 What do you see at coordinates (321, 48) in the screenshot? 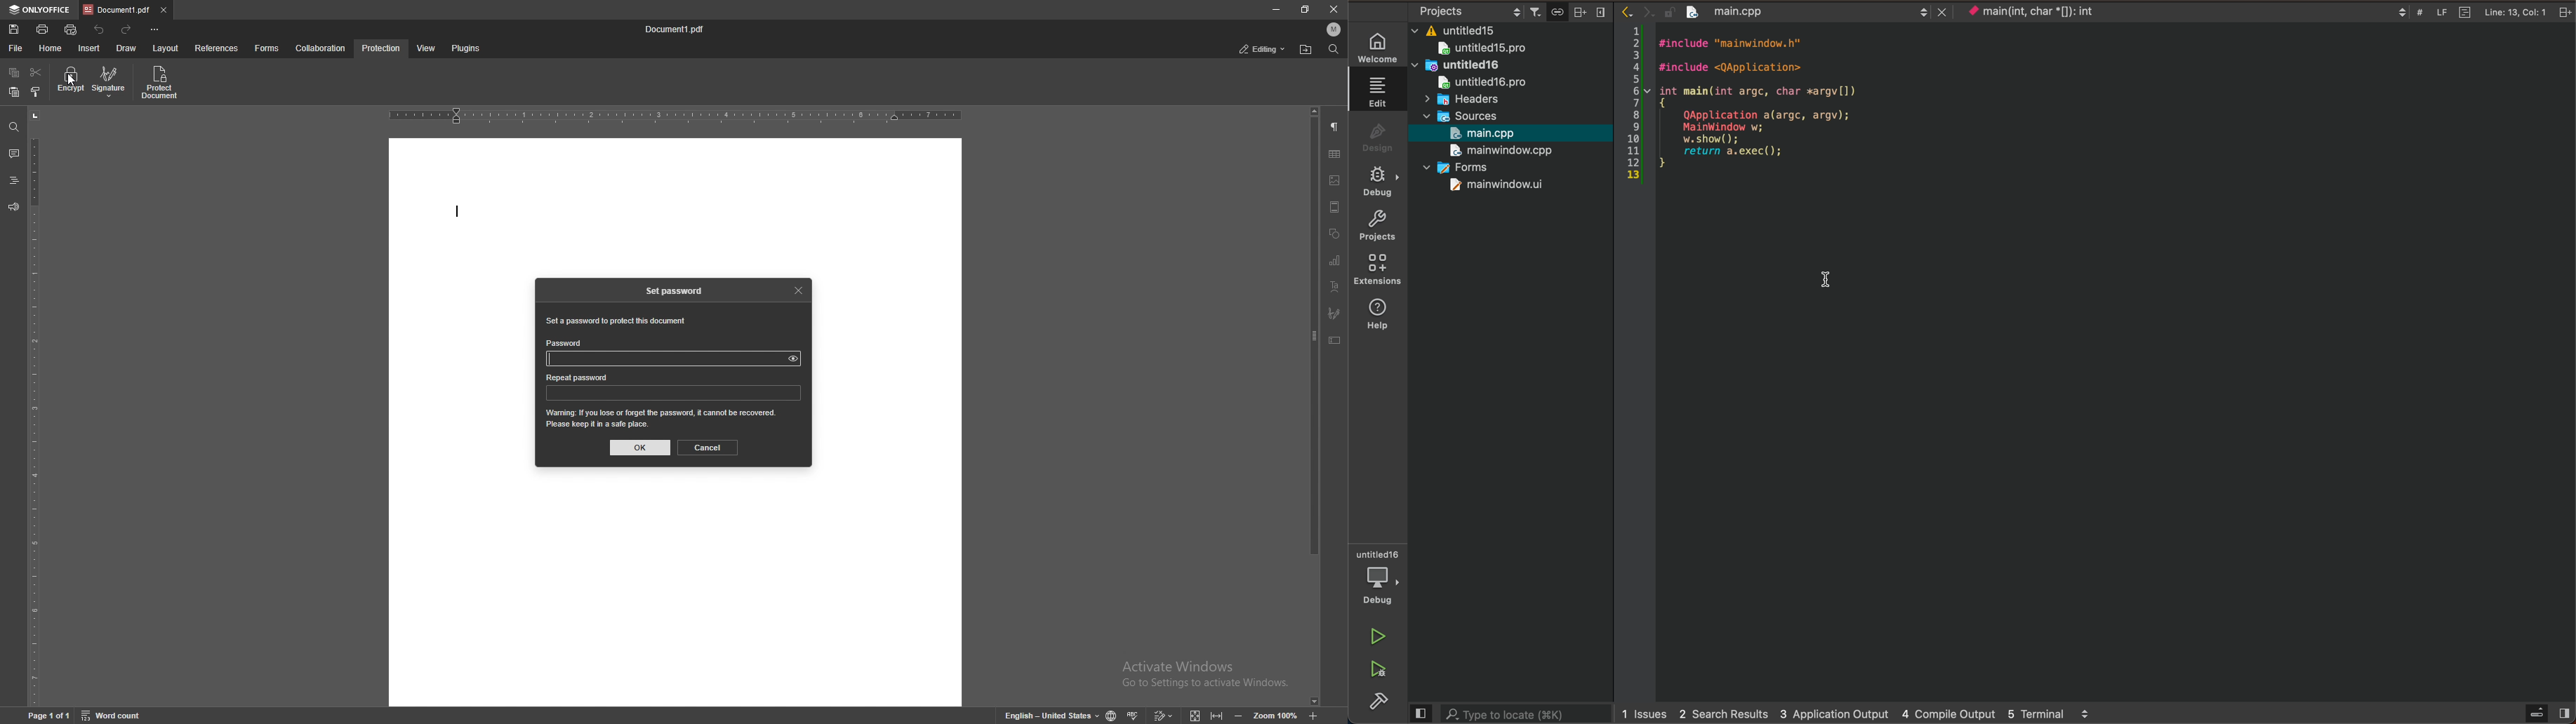
I see `collaboration` at bounding box center [321, 48].